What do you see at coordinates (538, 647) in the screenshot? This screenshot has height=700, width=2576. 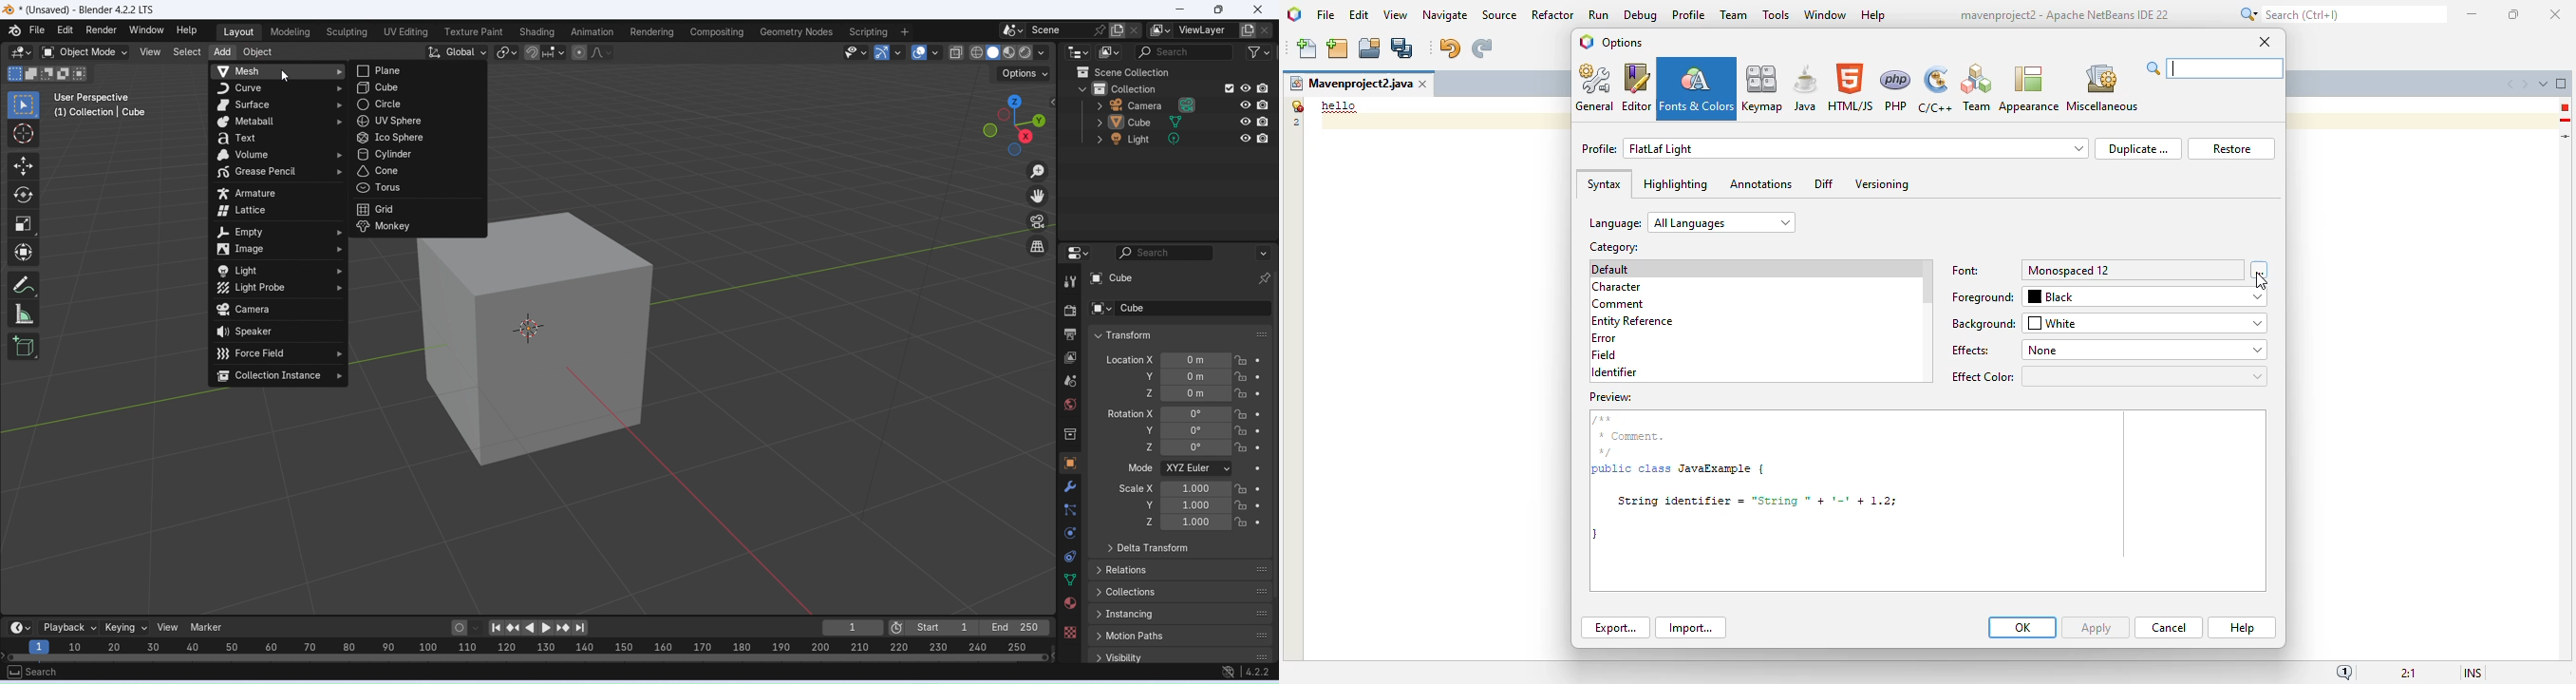 I see `scale` at bounding box center [538, 647].